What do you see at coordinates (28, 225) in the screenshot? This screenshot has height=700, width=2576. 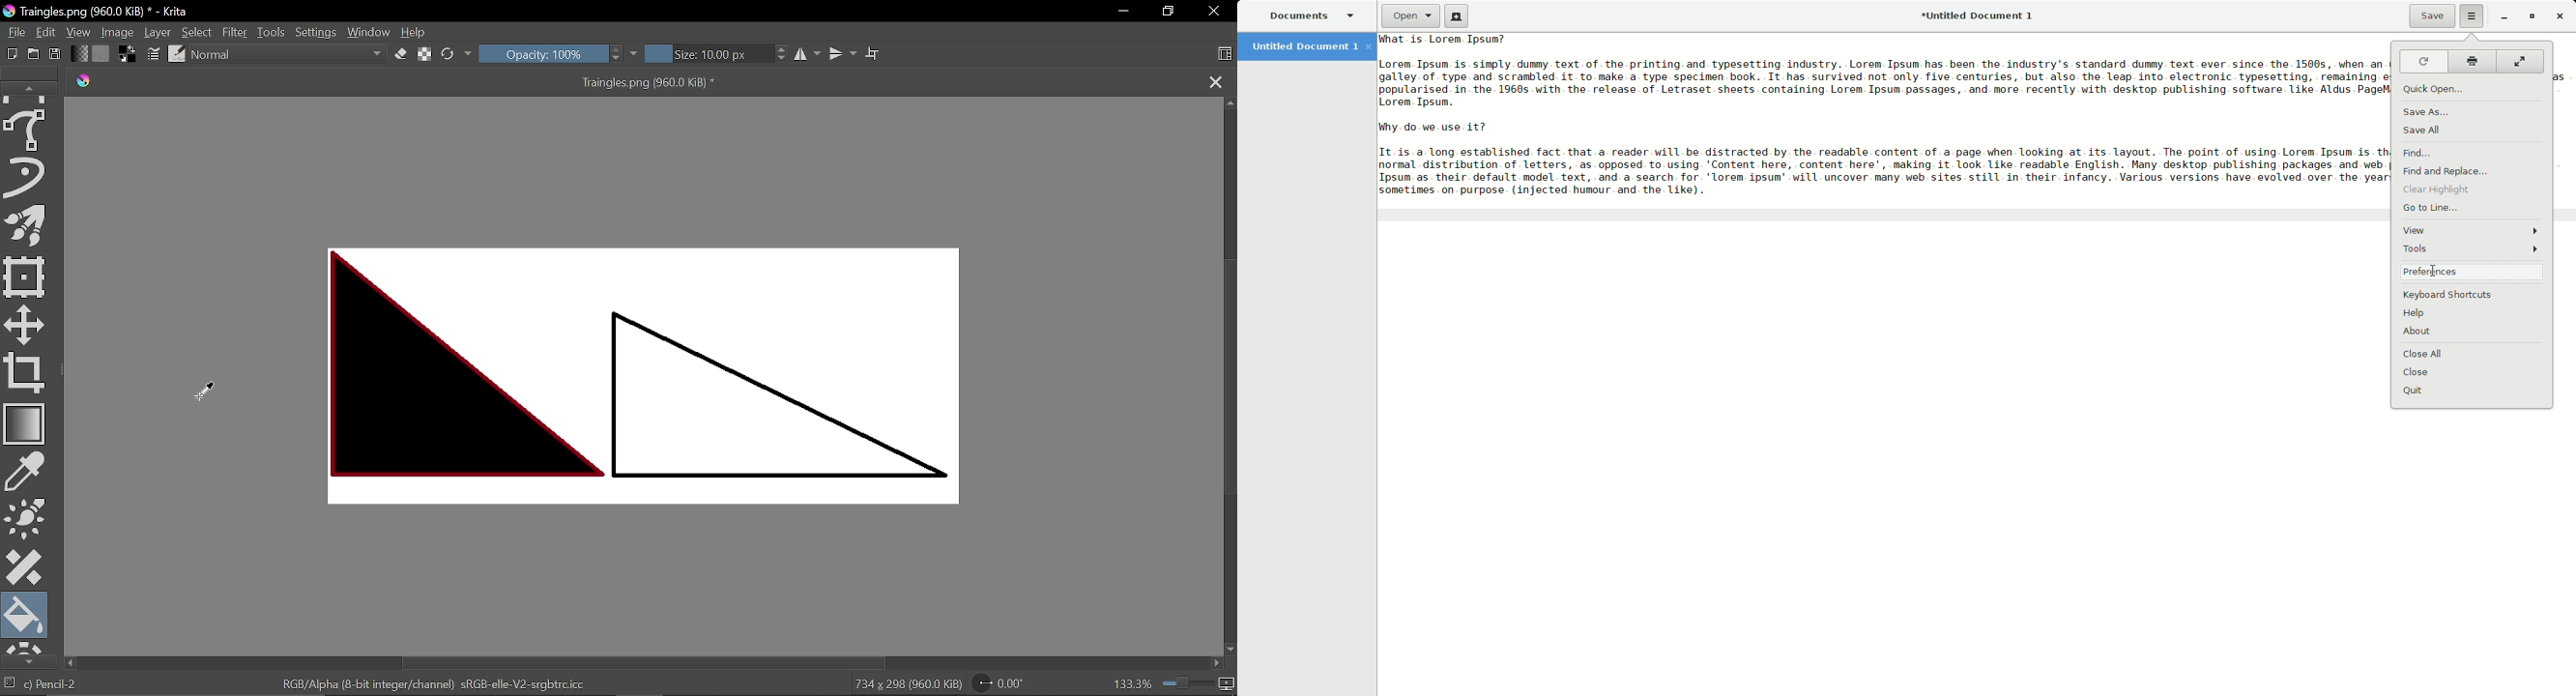 I see `Multibrush tool` at bounding box center [28, 225].